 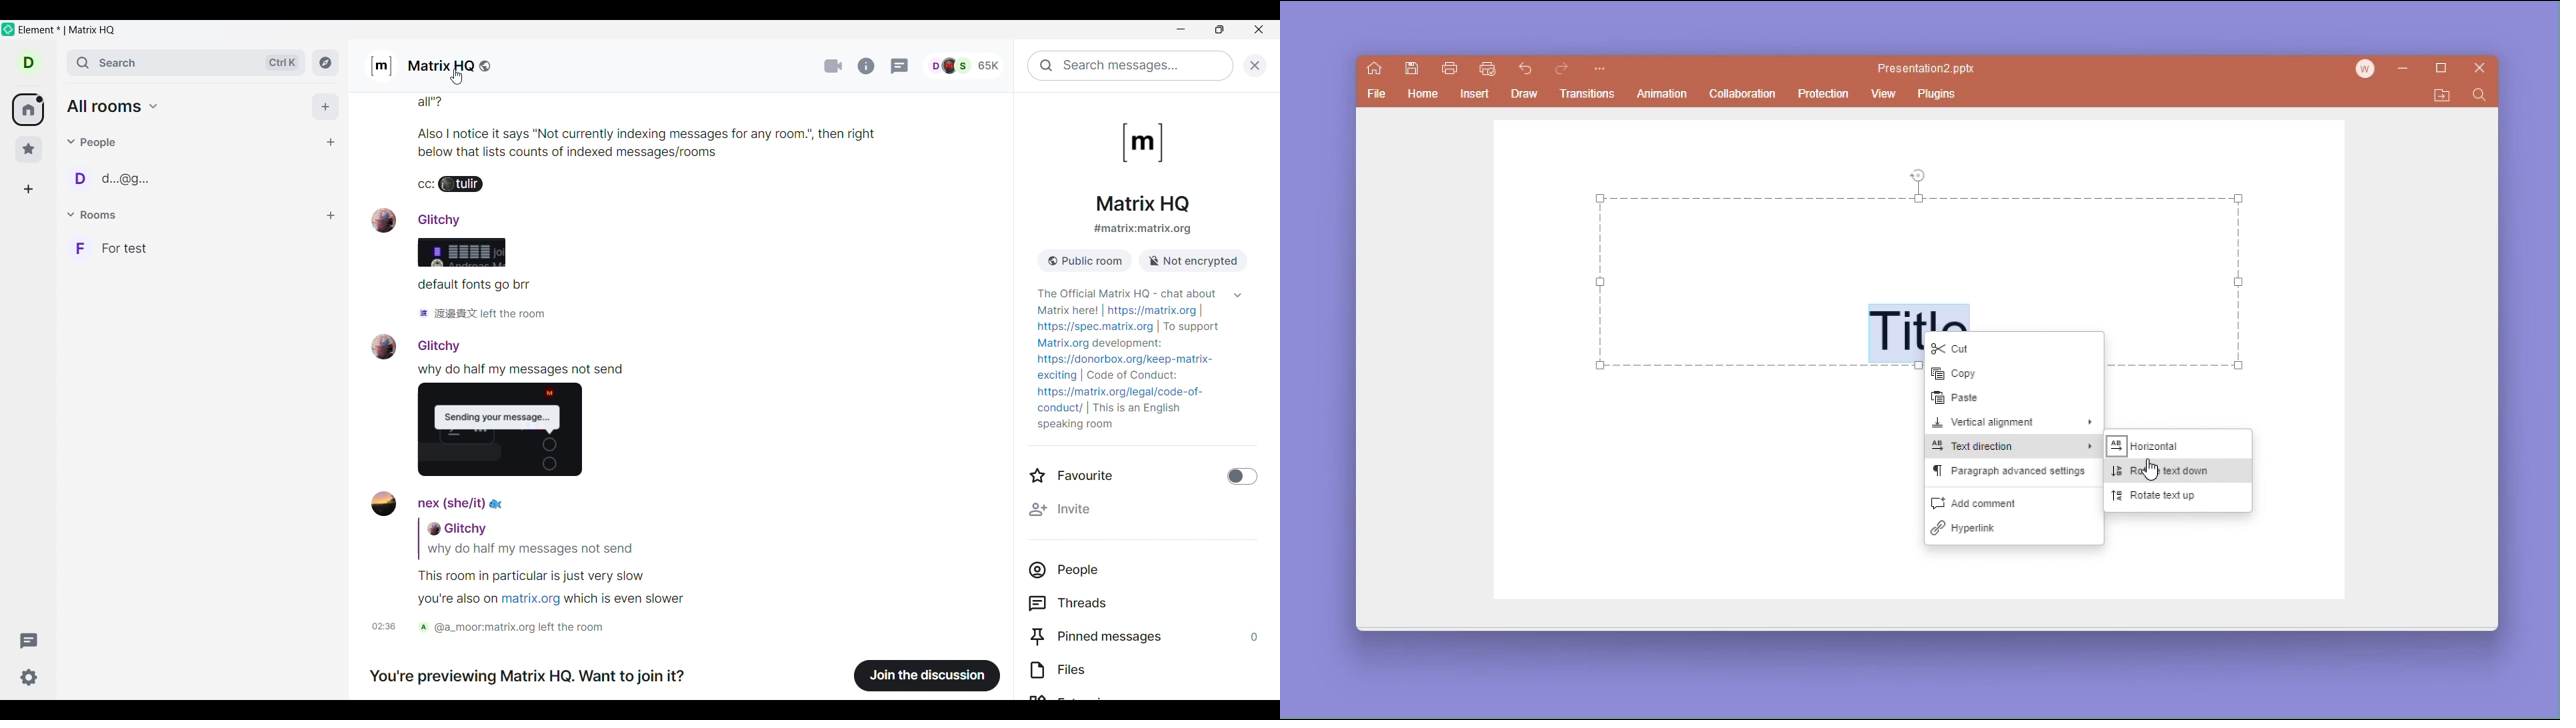 I want to click on Glitchy, so click(x=417, y=345).